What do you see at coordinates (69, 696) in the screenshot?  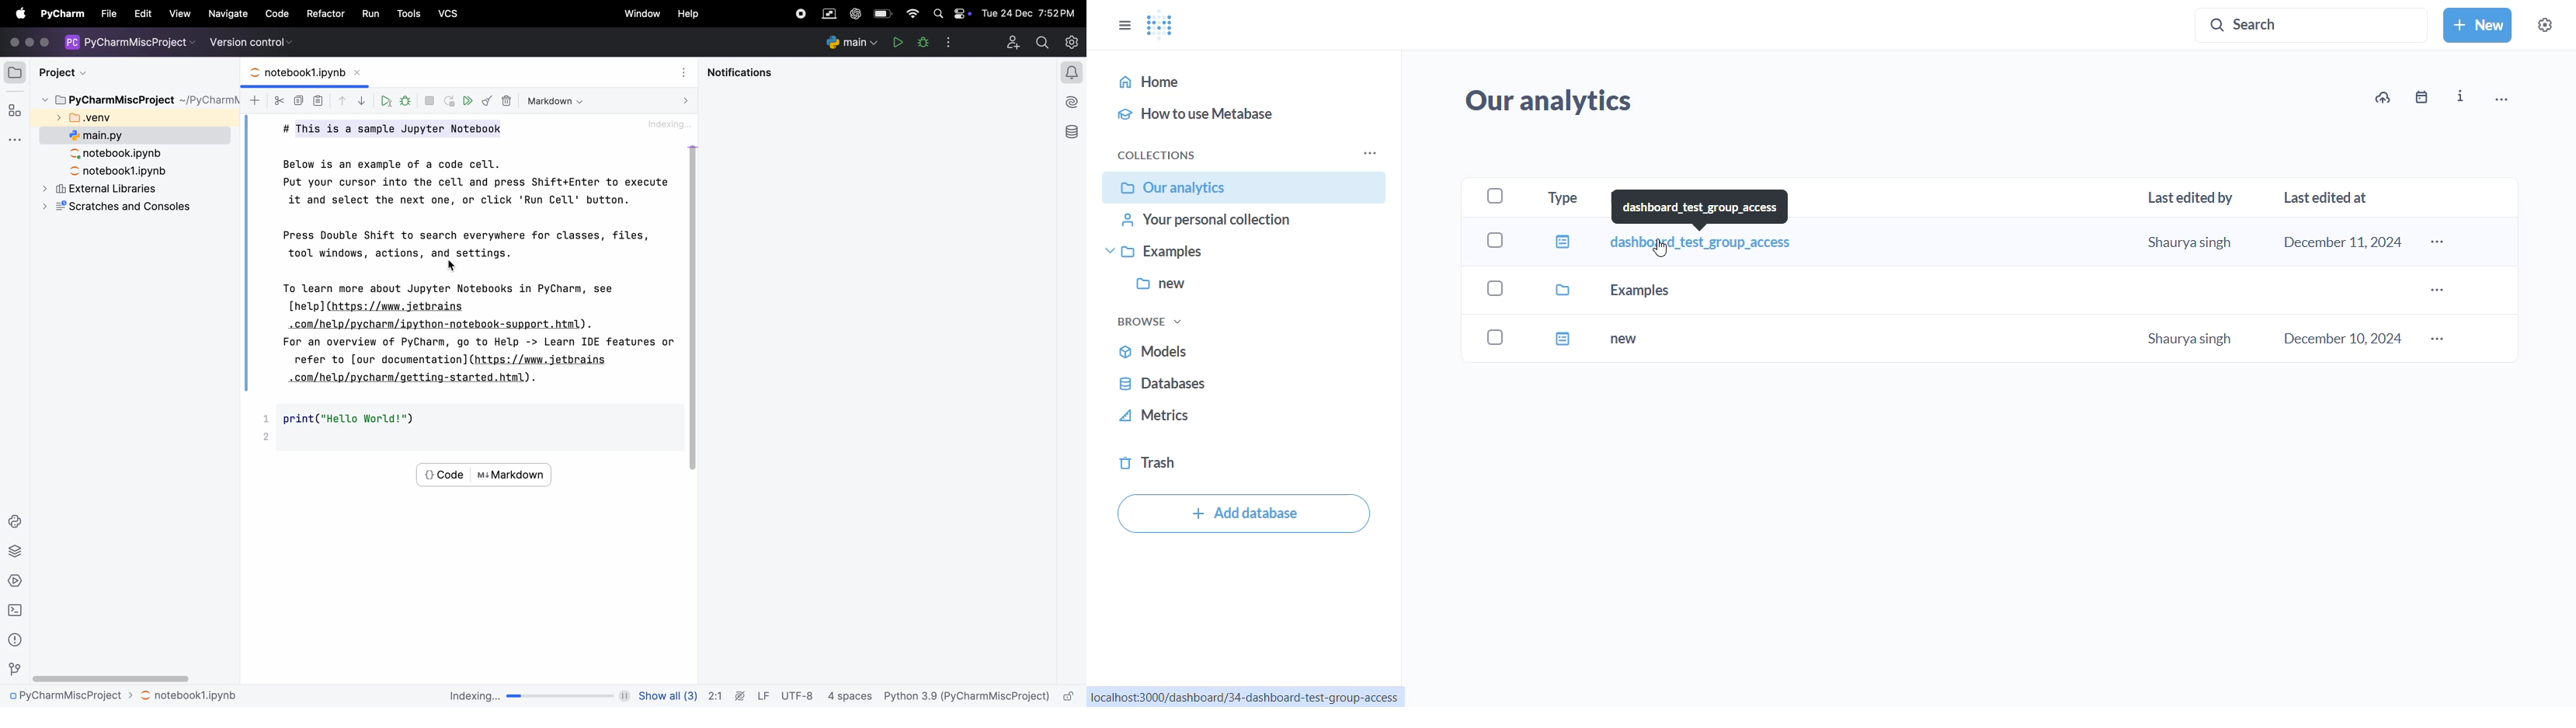 I see `PyCharmMiscProject ` at bounding box center [69, 696].